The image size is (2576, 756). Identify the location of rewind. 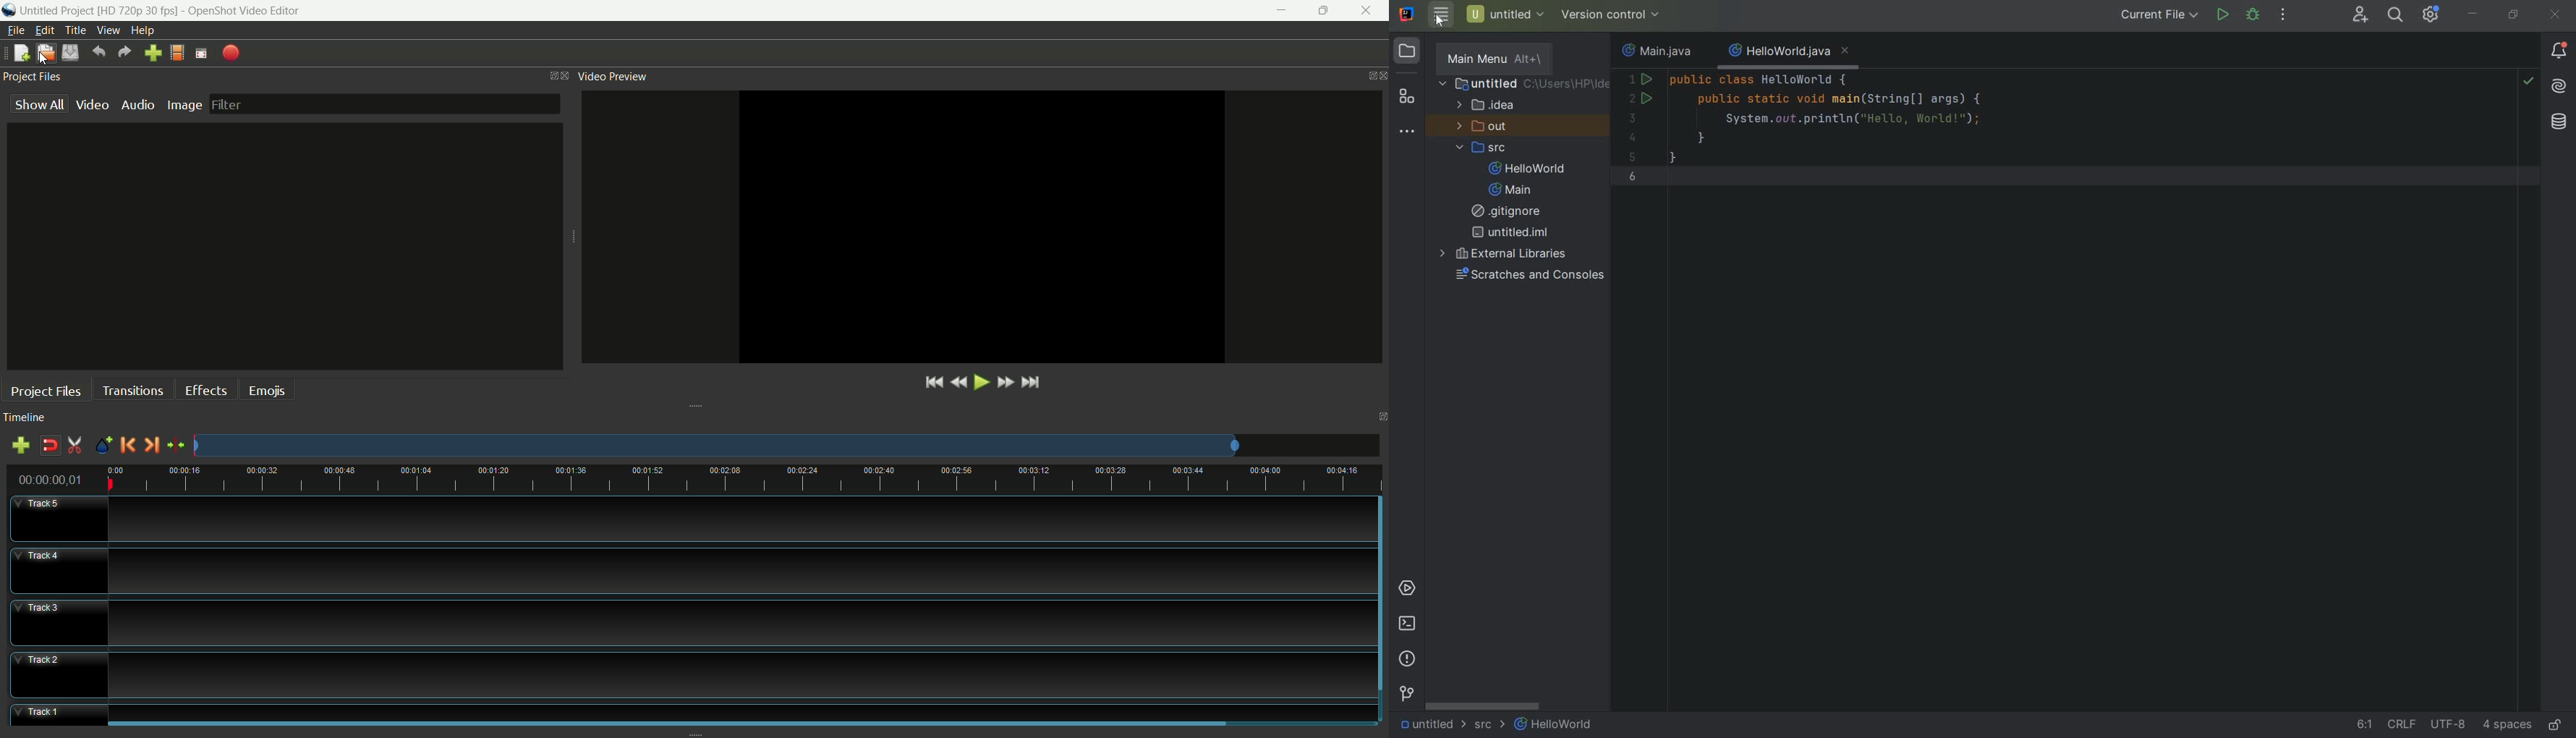
(960, 383).